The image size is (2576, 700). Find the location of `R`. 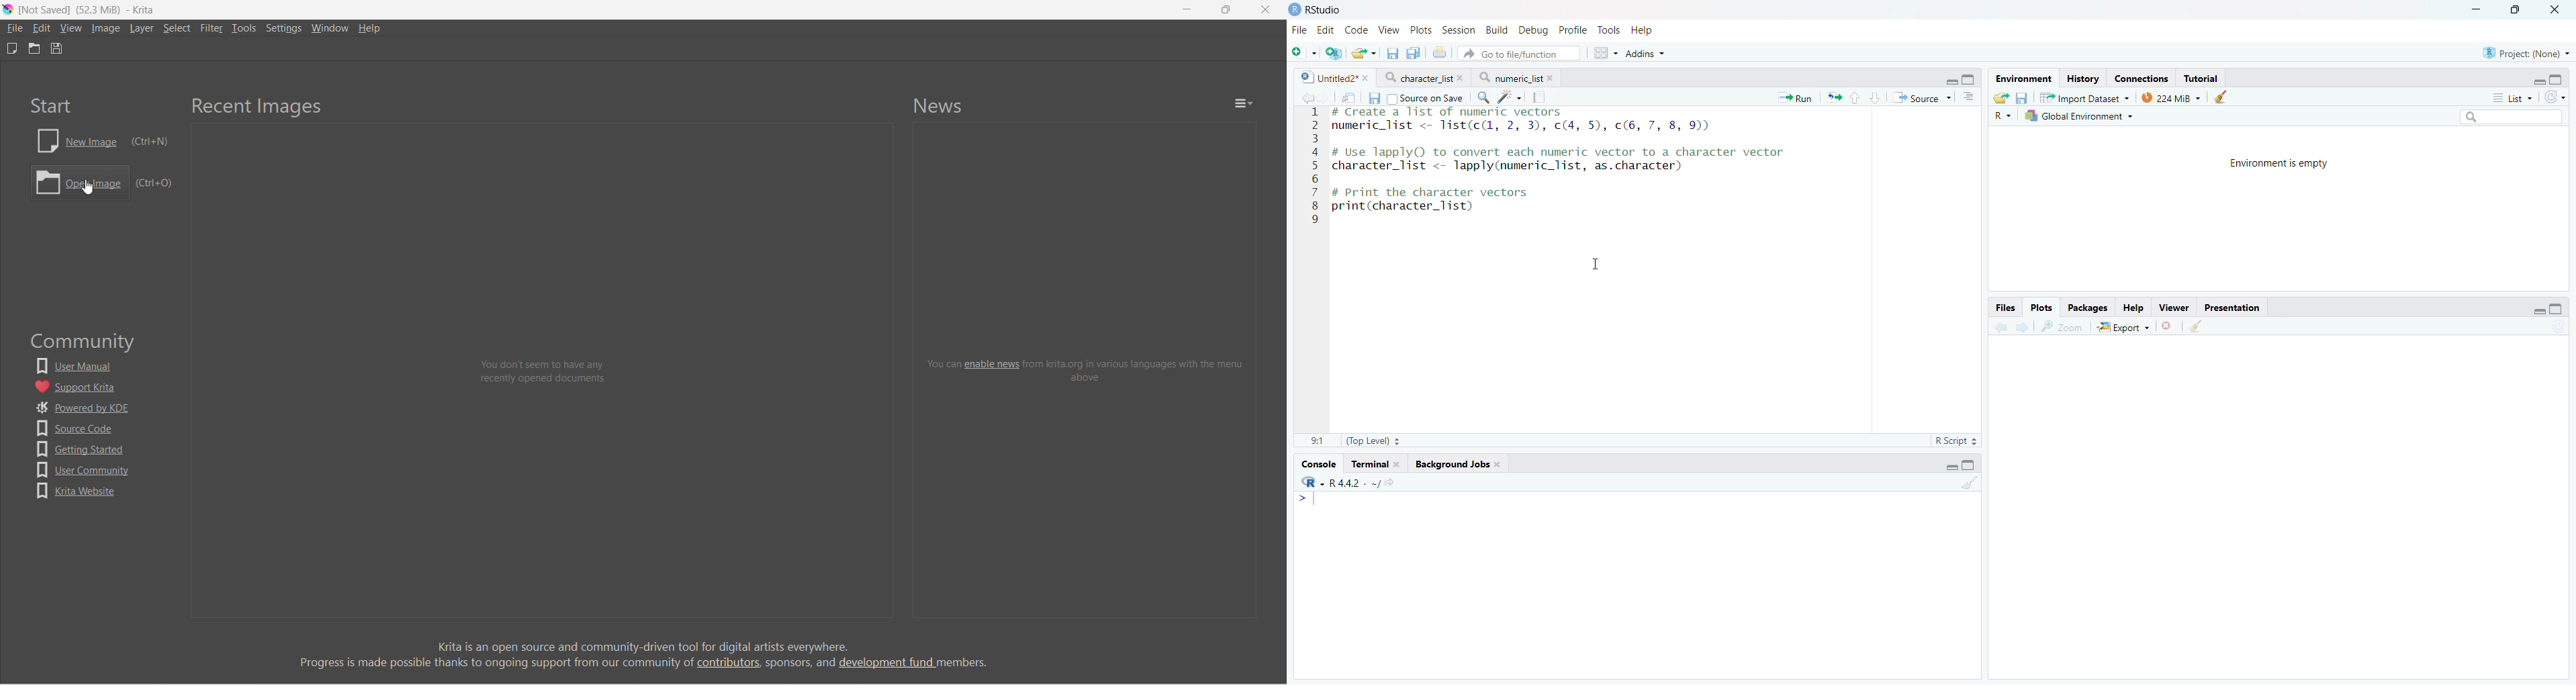

R is located at coordinates (2002, 116).